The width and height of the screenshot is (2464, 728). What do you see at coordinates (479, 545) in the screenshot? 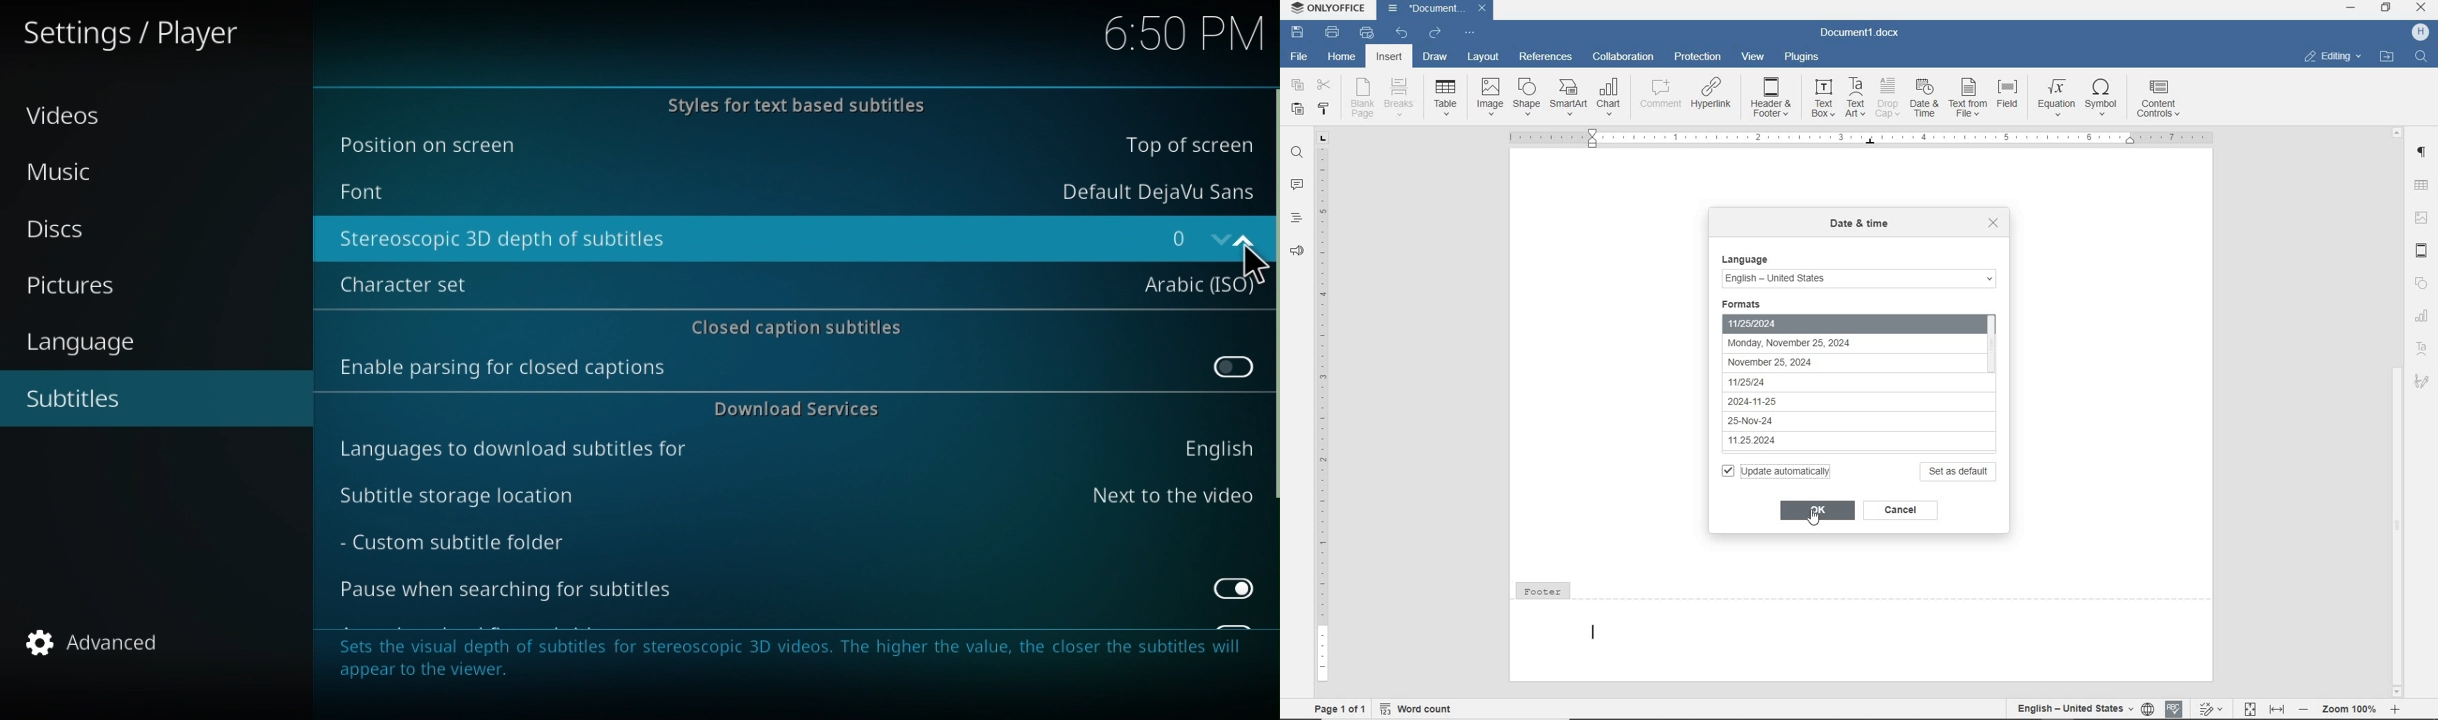
I see `Custom subtitle folder` at bounding box center [479, 545].